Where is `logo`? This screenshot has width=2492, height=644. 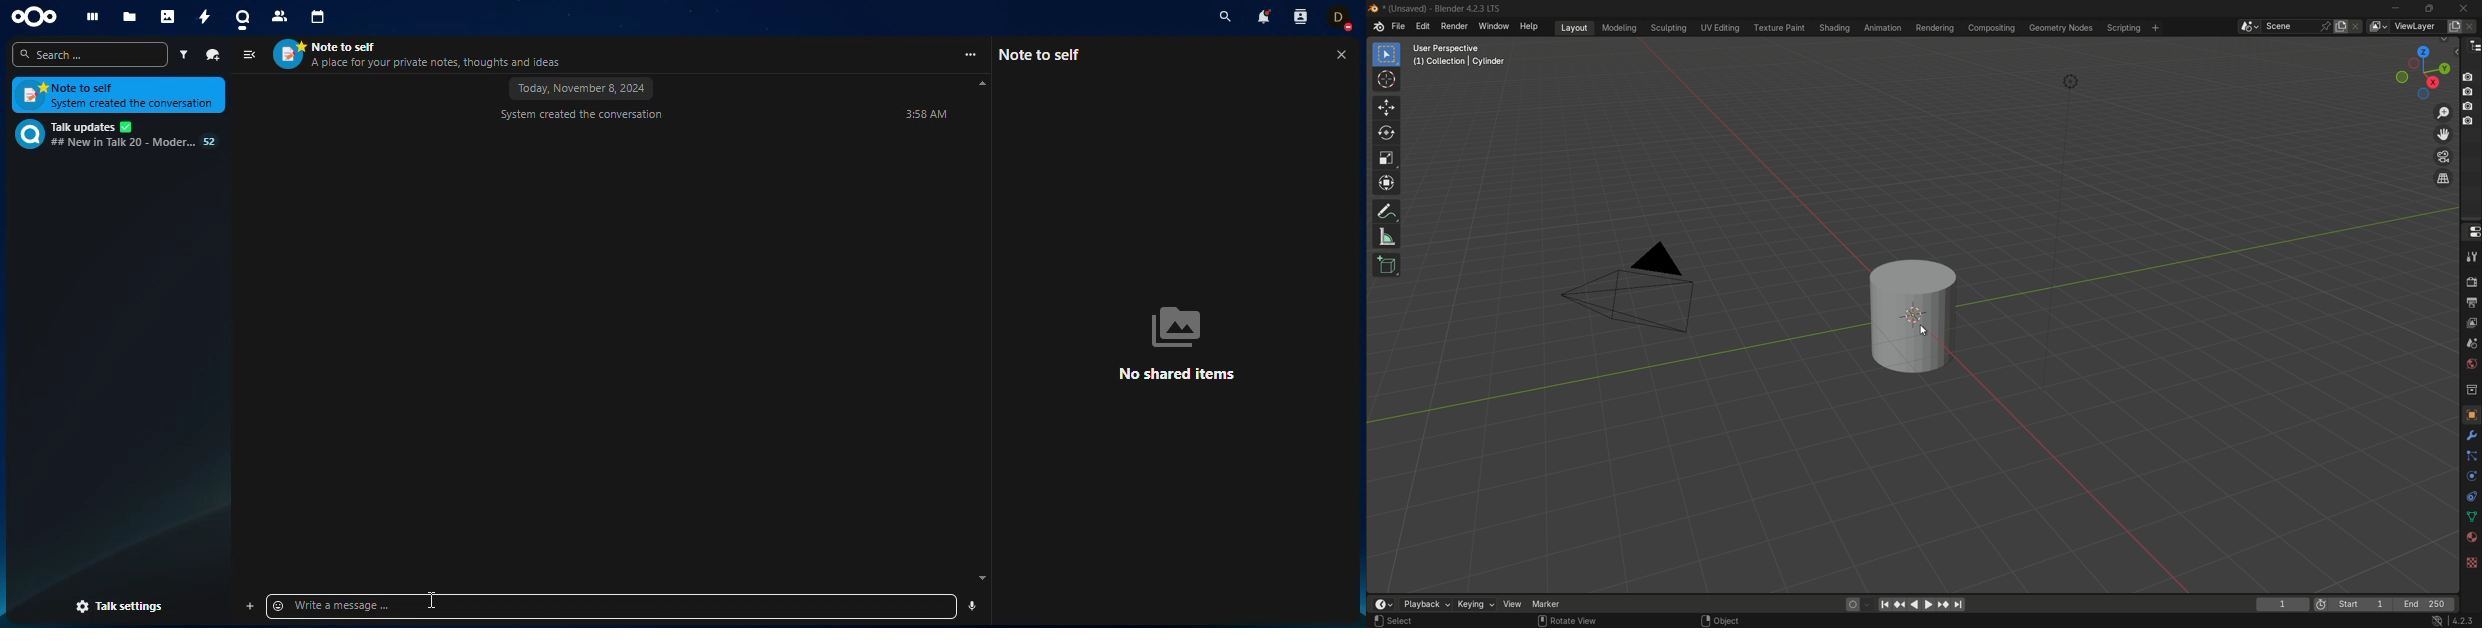
logo is located at coordinates (1378, 27).